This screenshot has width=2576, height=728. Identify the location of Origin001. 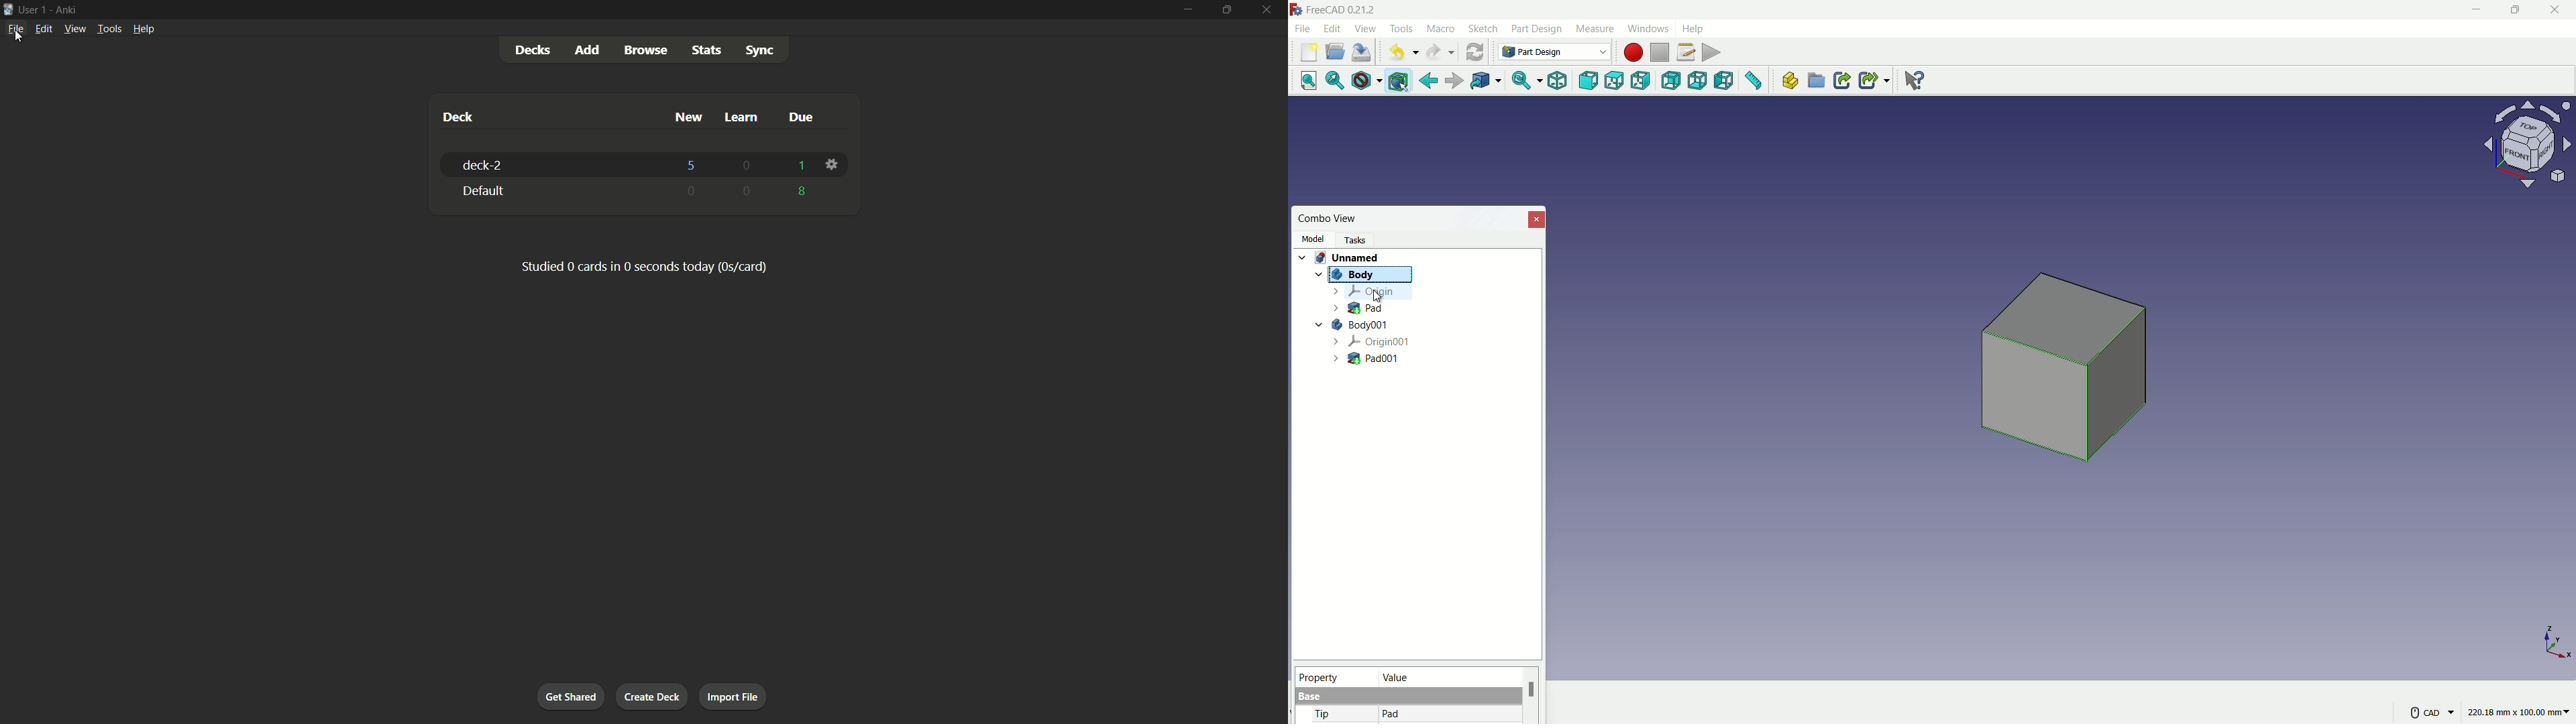
(1373, 341).